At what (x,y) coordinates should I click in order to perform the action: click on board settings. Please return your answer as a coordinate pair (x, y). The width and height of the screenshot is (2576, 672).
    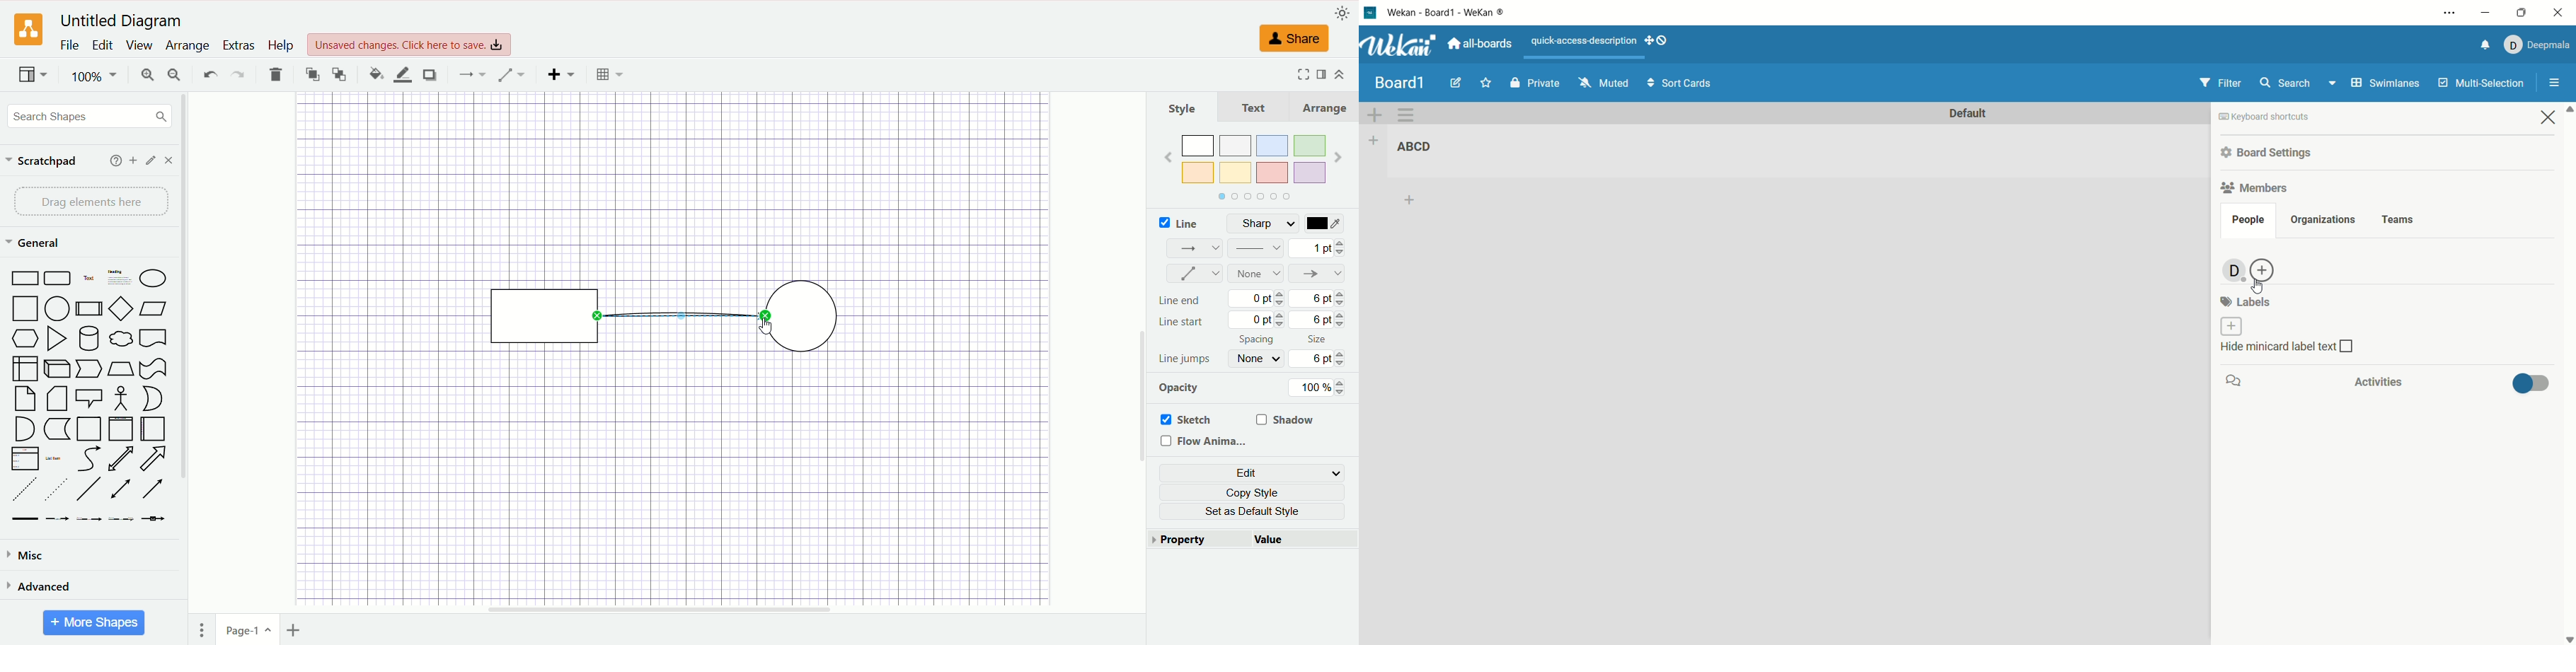
    Looking at the image, I should click on (2269, 154).